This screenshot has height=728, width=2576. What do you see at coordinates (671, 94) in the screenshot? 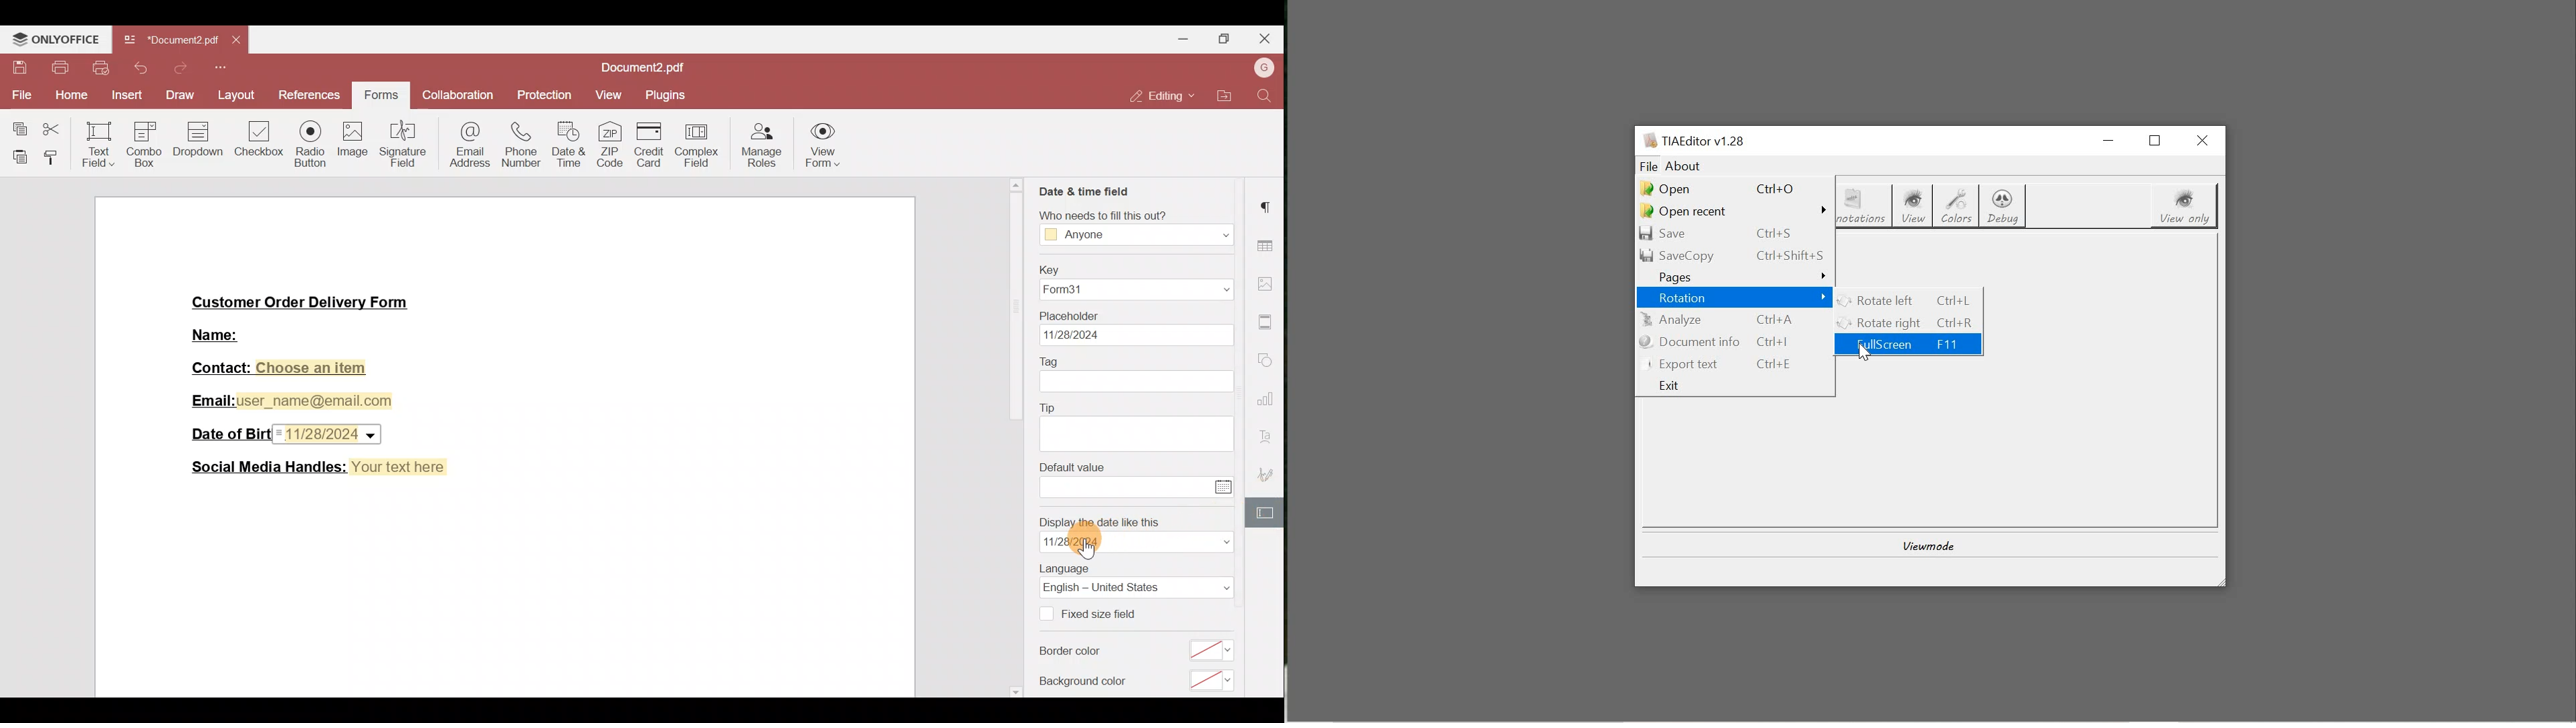
I see `Plugins` at bounding box center [671, 94].